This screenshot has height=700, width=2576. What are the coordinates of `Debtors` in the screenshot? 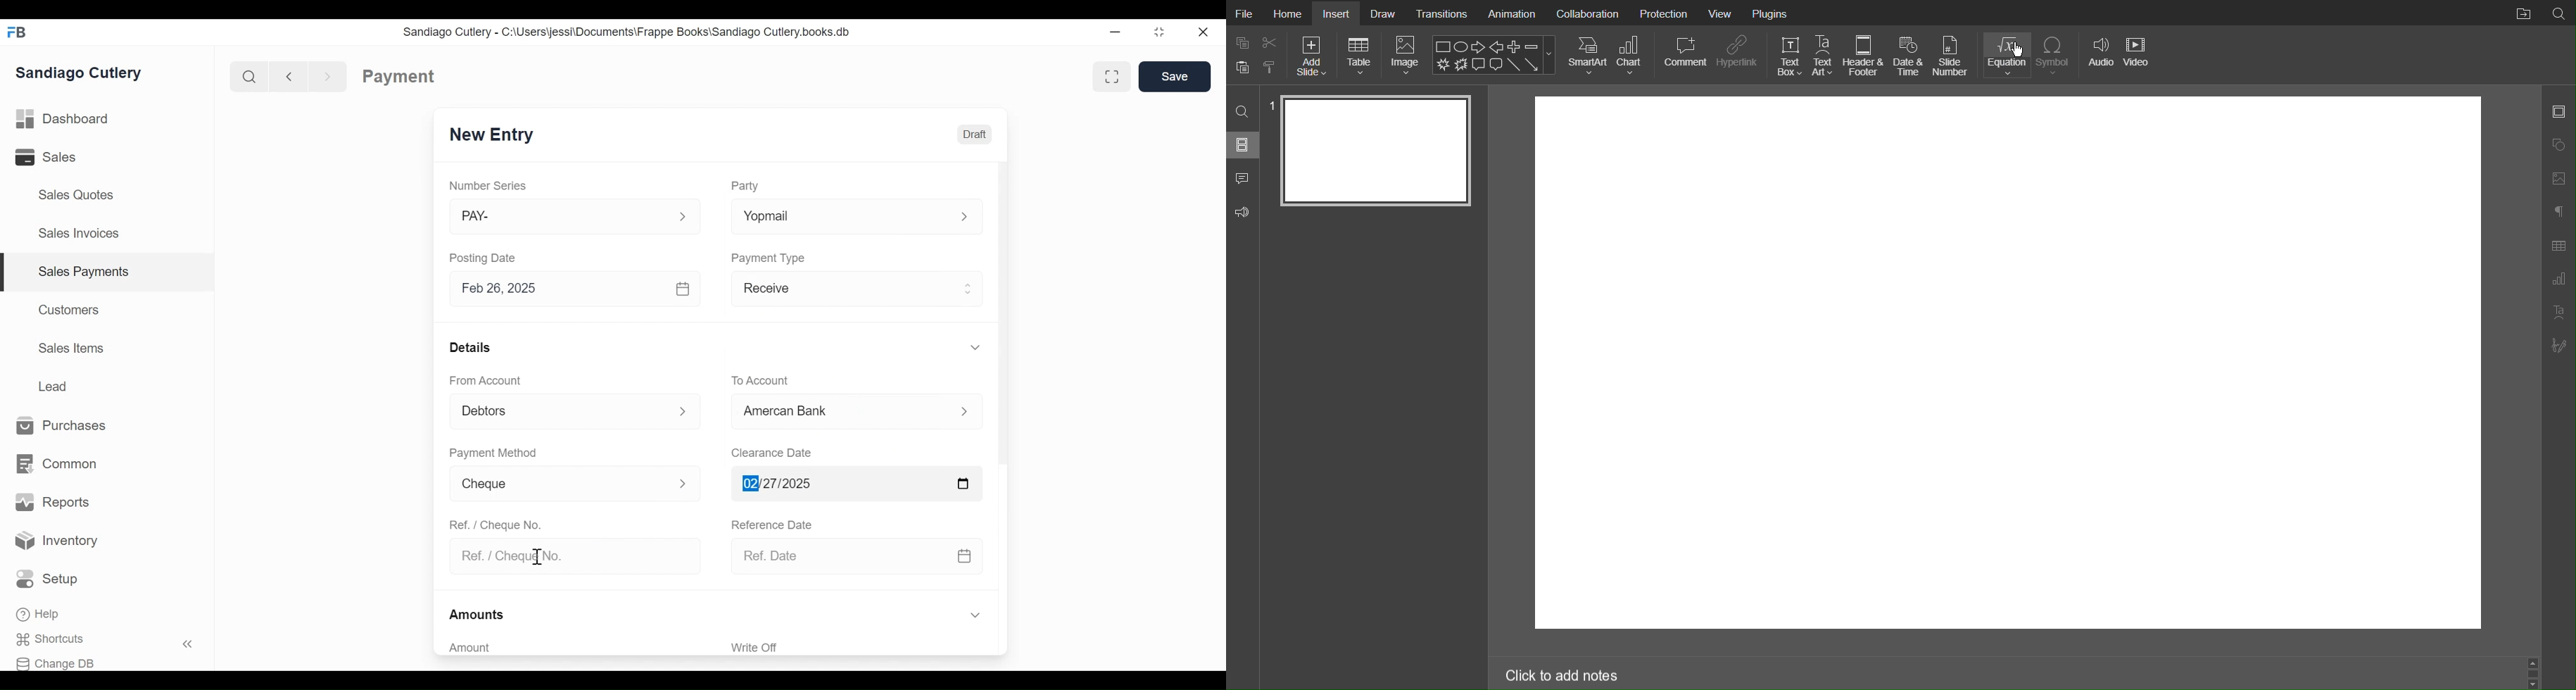 It's located at (558, 413).